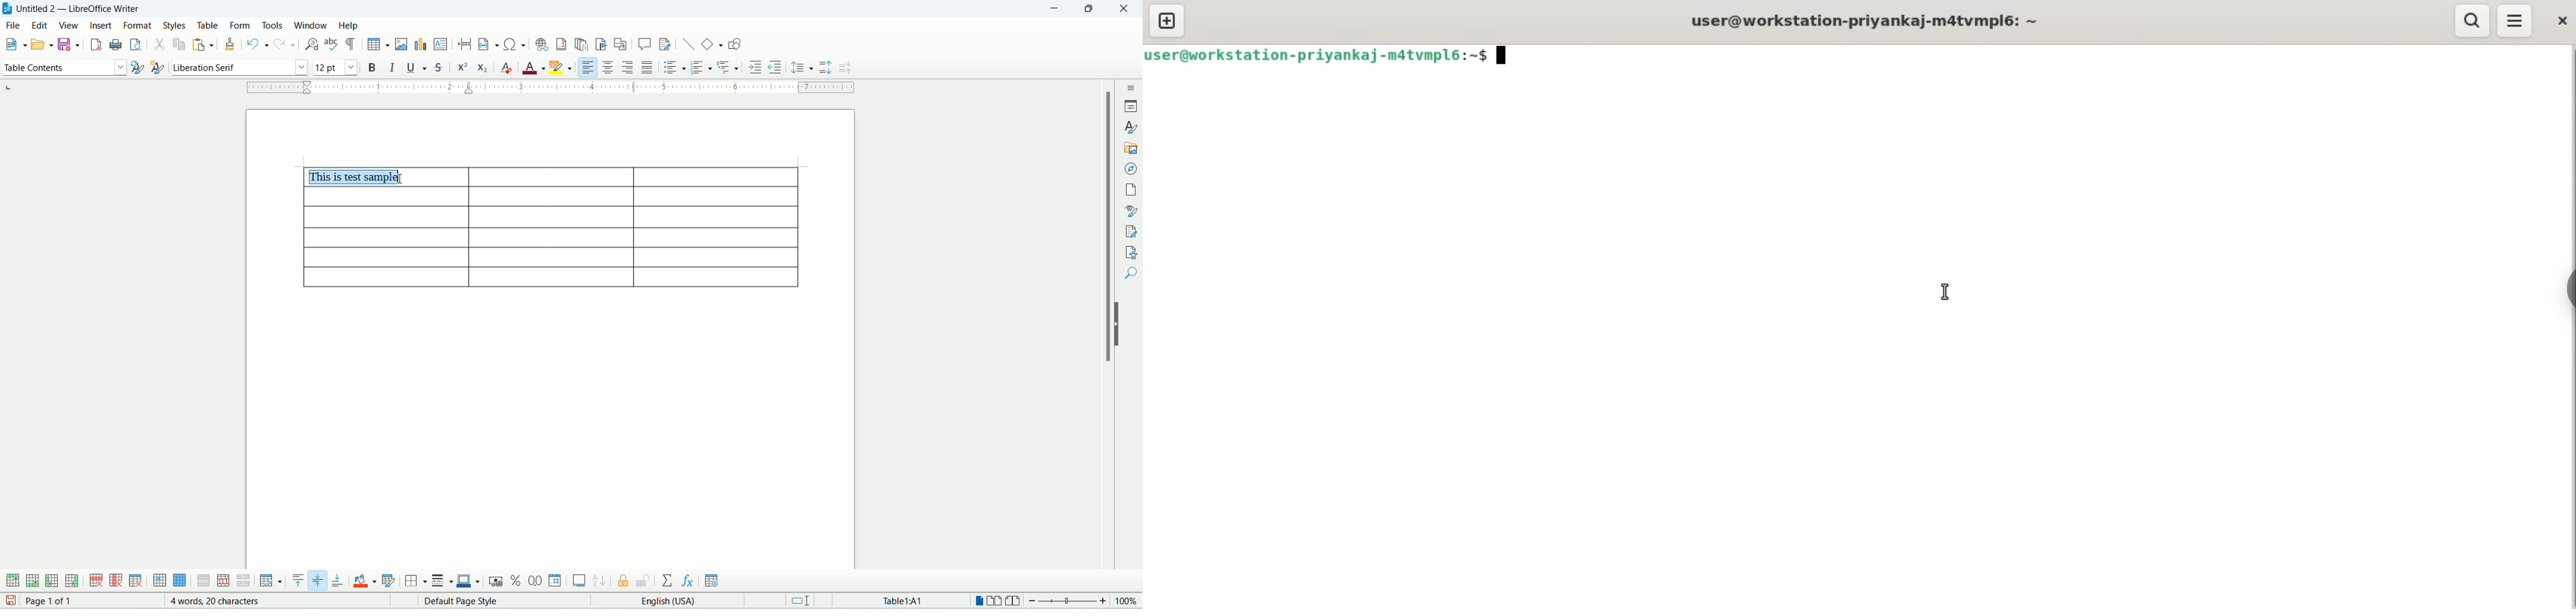 The height and width of the screenshot is (616, 2576). Describe the element at coordinates (179, 44) in the screenshot. I see `copy` at that location.